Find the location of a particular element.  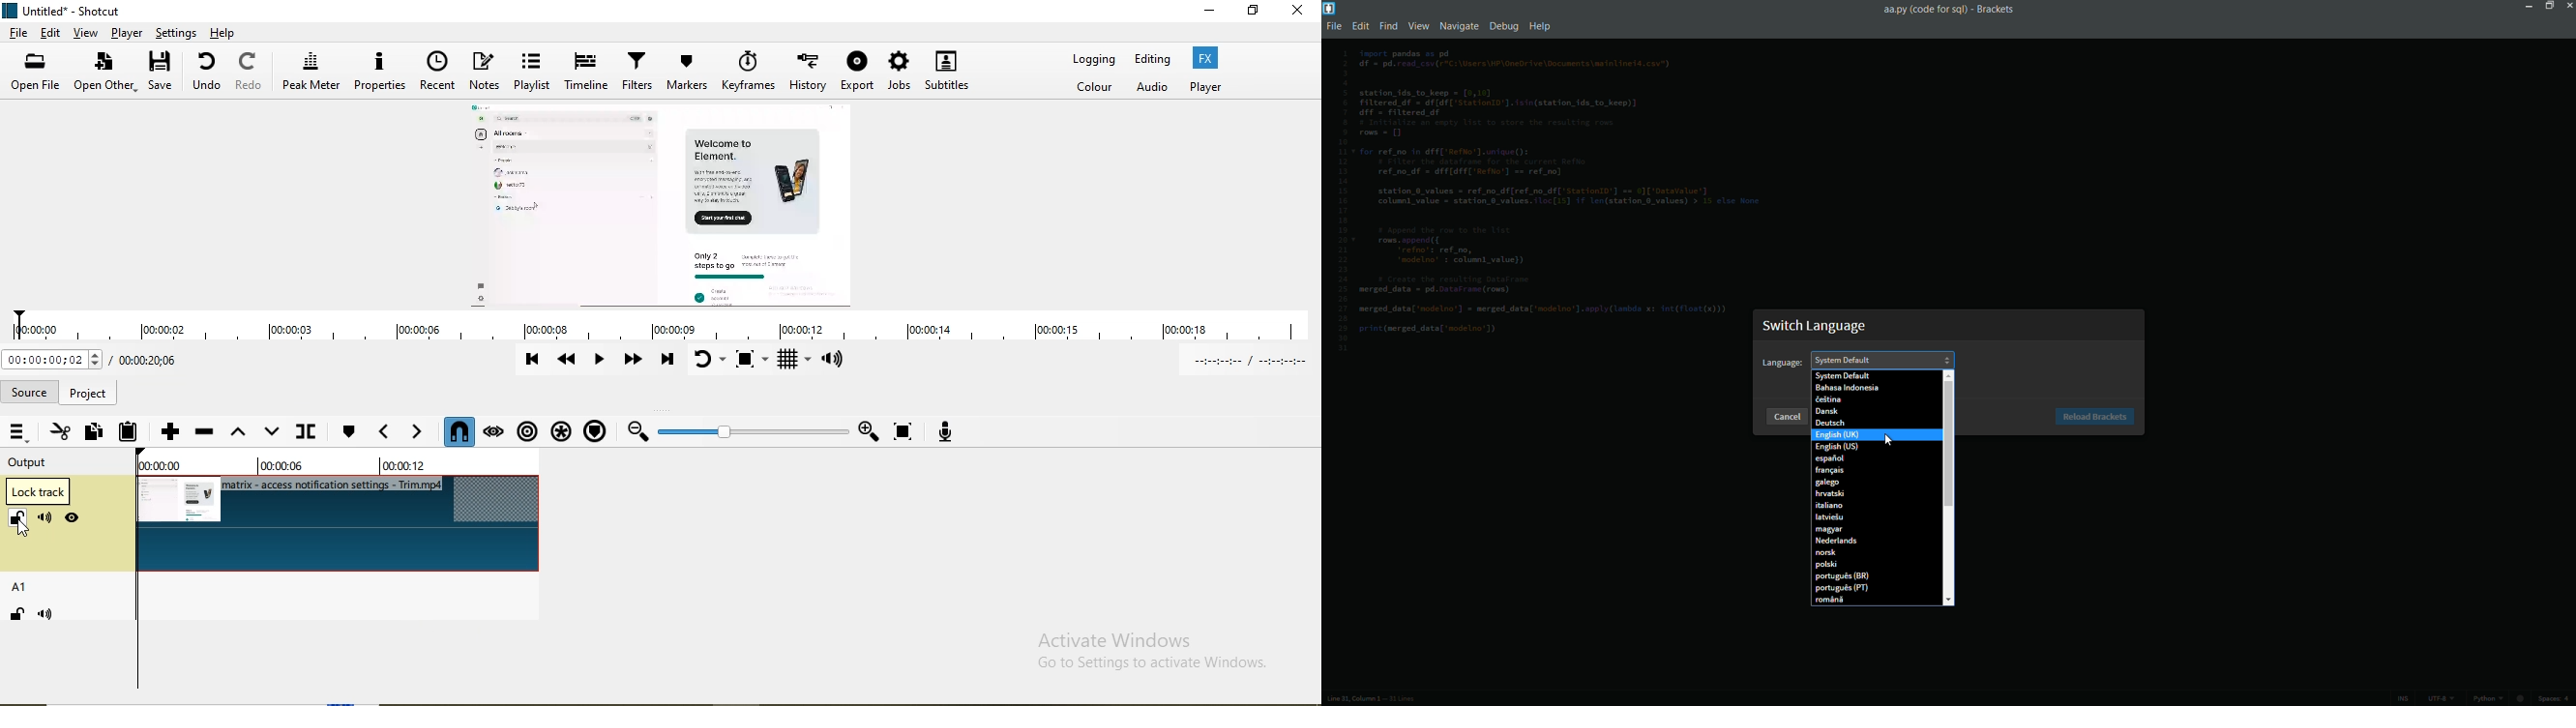

Scrub while dragging is located at coordinates (496, 430).